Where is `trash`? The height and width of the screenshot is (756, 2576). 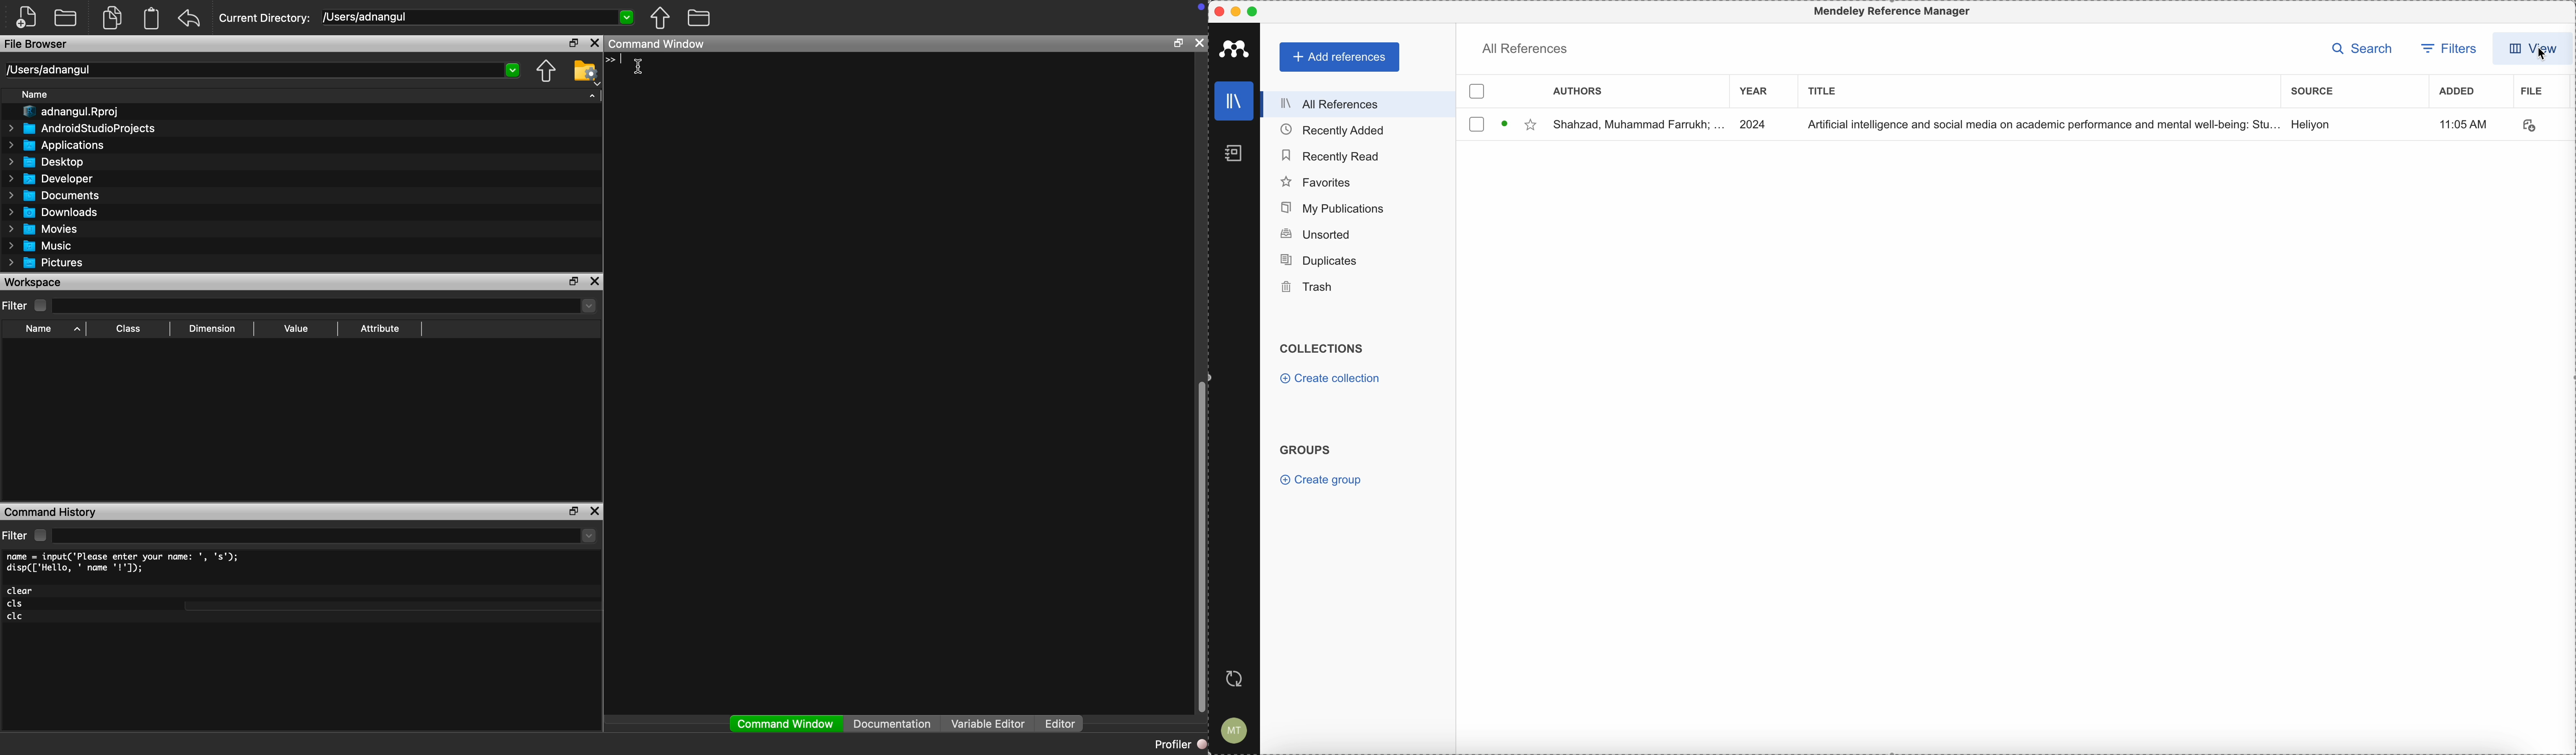
trash is located at coordinates (1306, 287).